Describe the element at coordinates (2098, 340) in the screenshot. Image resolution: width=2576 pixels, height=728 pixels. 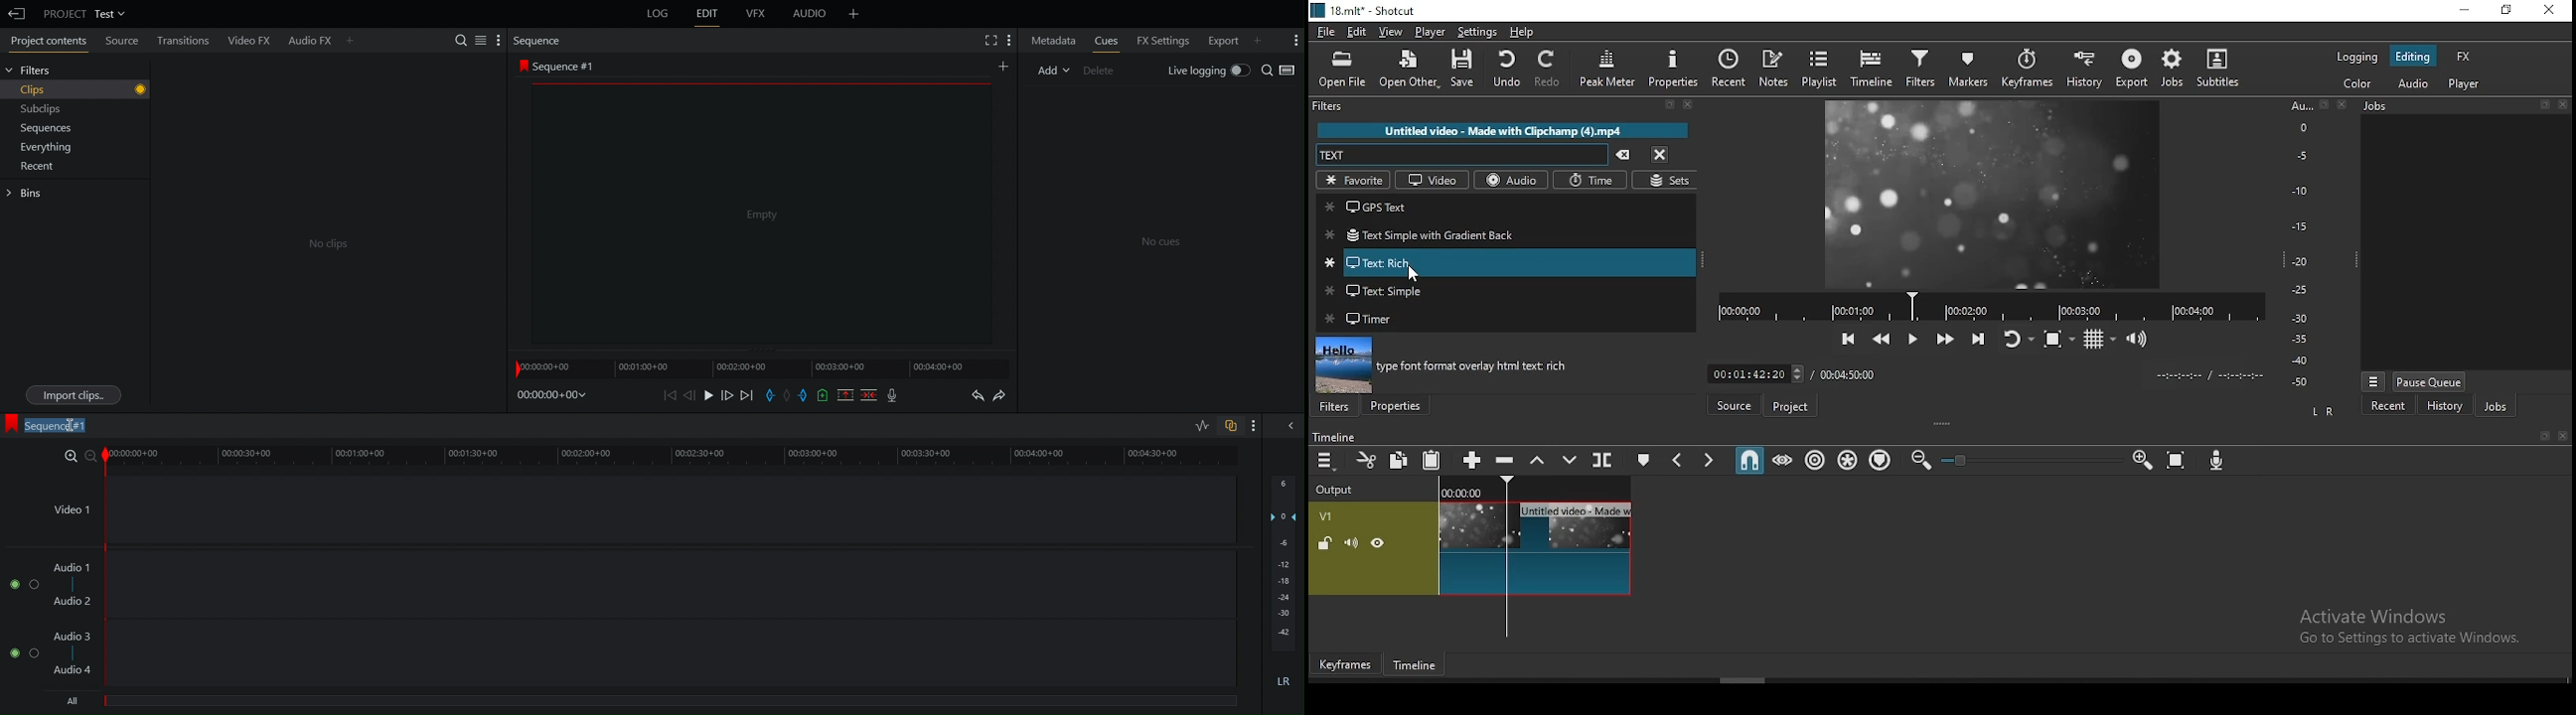
I see `toggle grids display` at that location.